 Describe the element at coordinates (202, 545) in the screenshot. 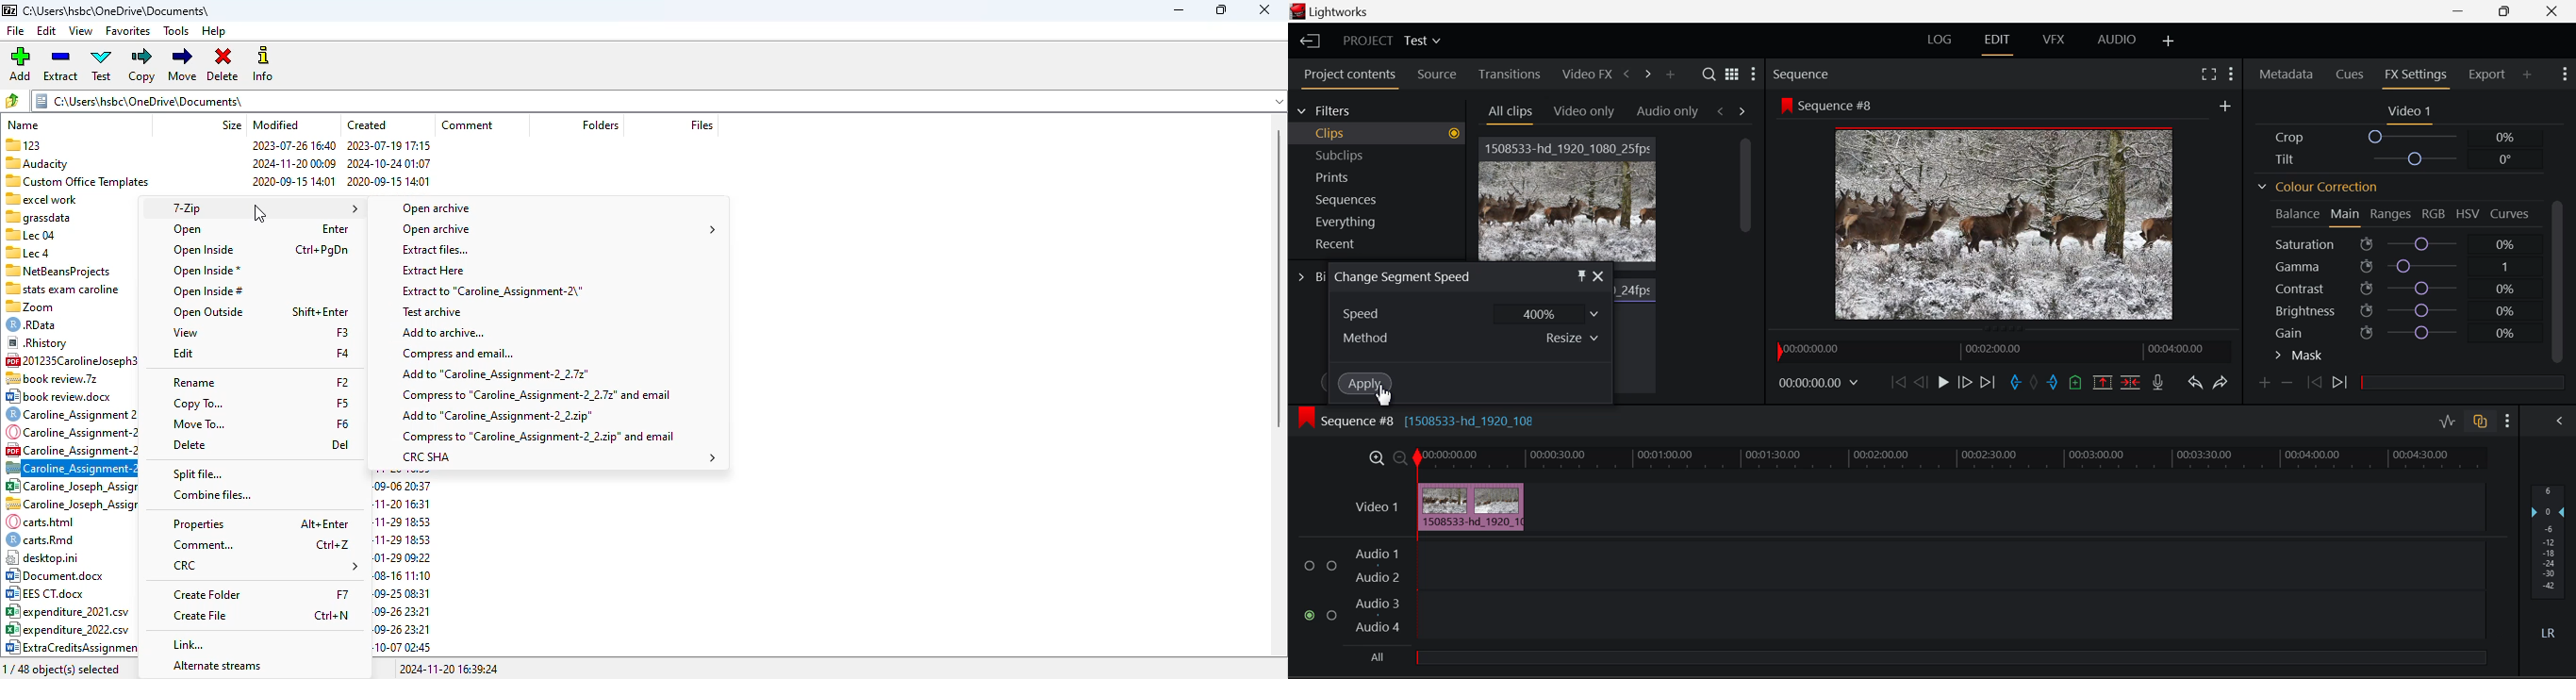

I see `comment` at that location.